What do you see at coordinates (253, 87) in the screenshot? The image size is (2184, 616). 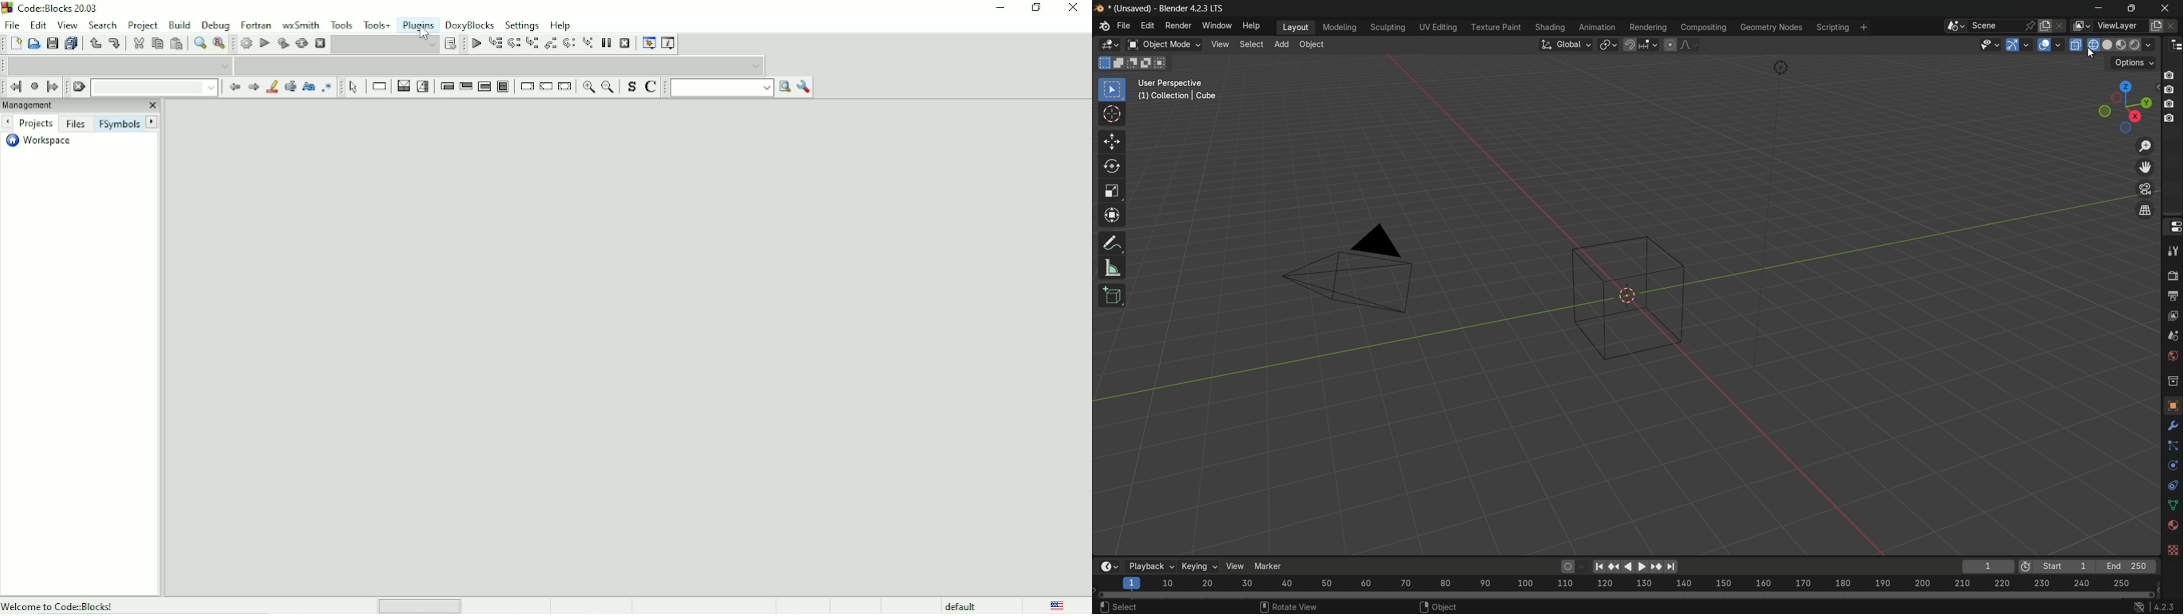 I see `Next` at bounding box center [253, 87].